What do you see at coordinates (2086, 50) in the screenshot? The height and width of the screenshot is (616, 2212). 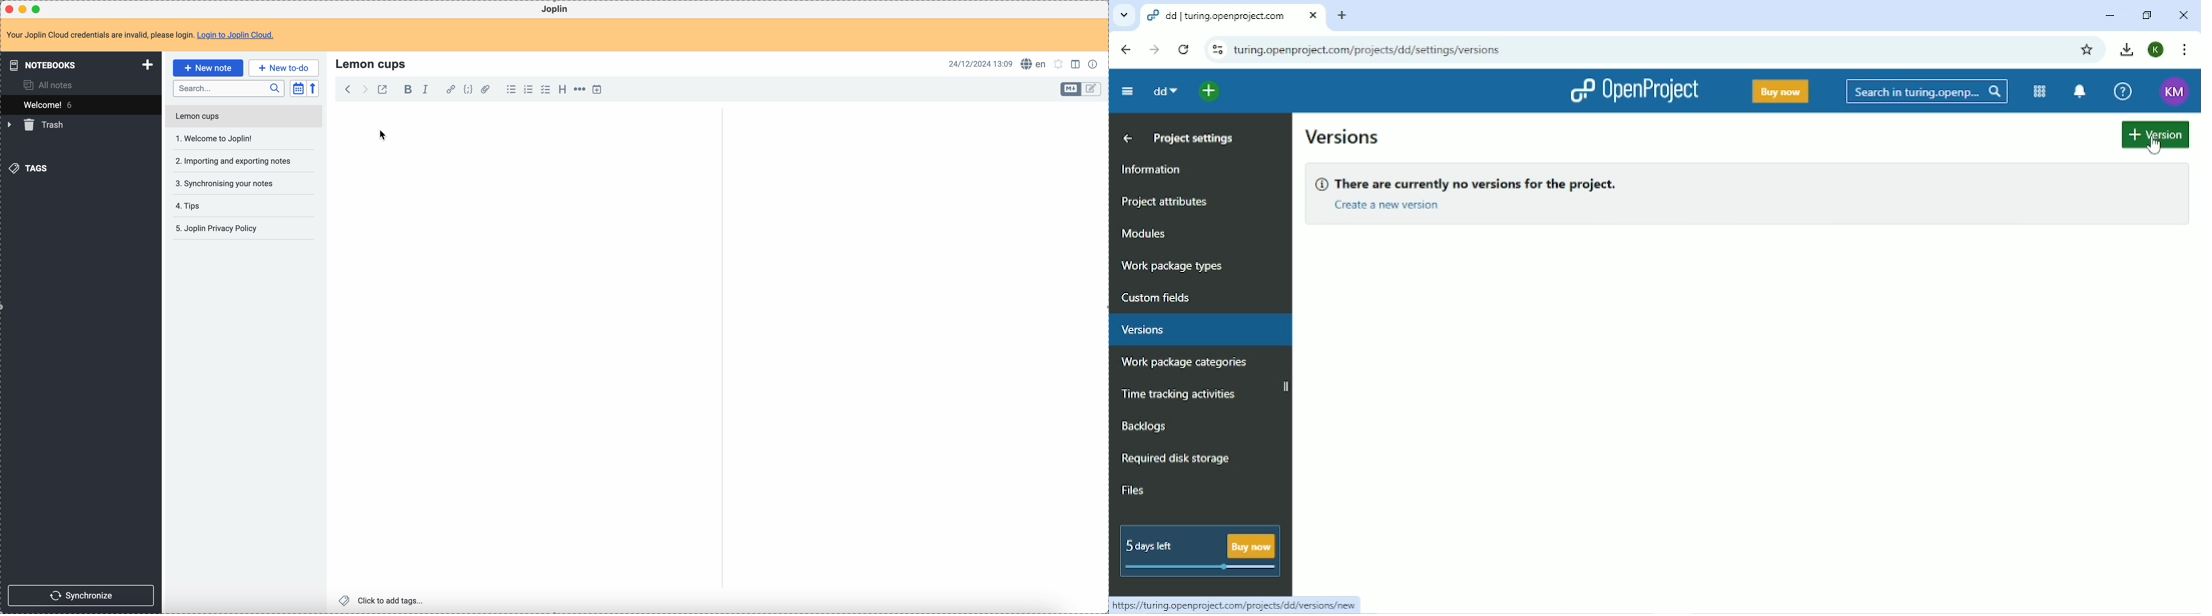 I see `Bookmark this tab` at bounding box center [2086, 50].